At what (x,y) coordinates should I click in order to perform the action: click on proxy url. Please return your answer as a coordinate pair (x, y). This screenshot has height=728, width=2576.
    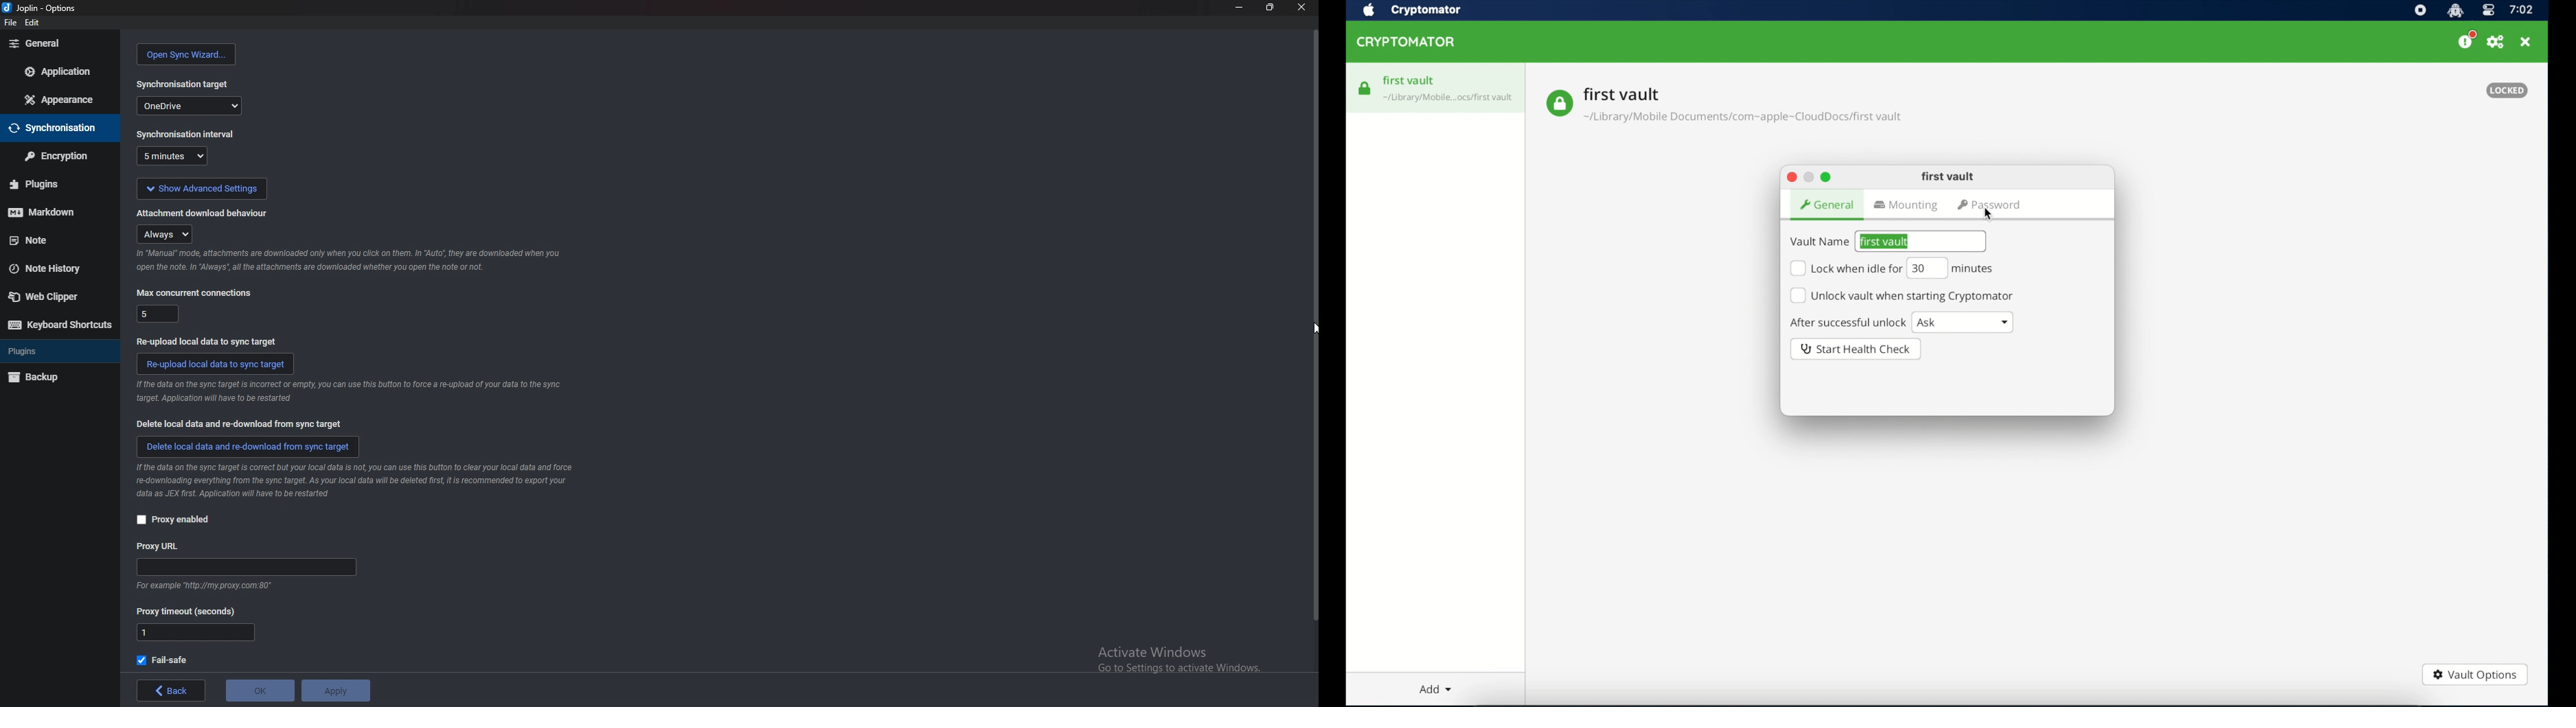
    Looking at the image, I should click on (251, 566).